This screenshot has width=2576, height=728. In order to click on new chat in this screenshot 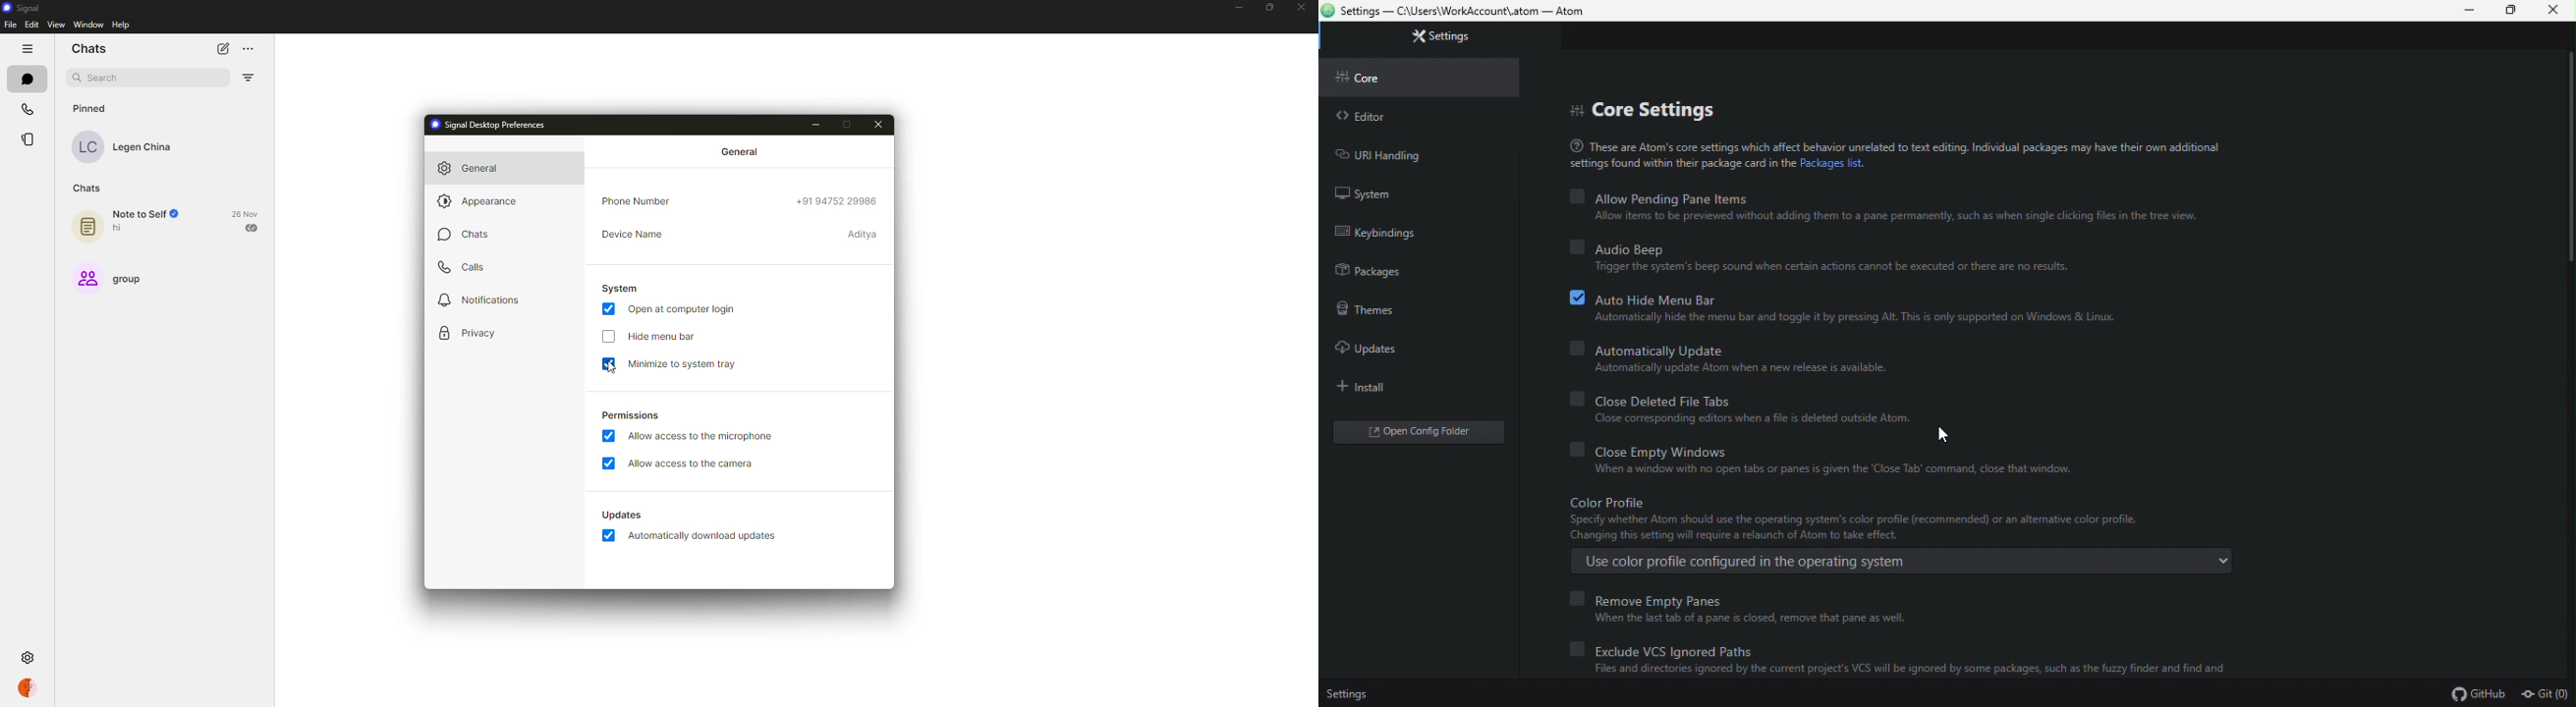, I will do `click(224, 47)`.